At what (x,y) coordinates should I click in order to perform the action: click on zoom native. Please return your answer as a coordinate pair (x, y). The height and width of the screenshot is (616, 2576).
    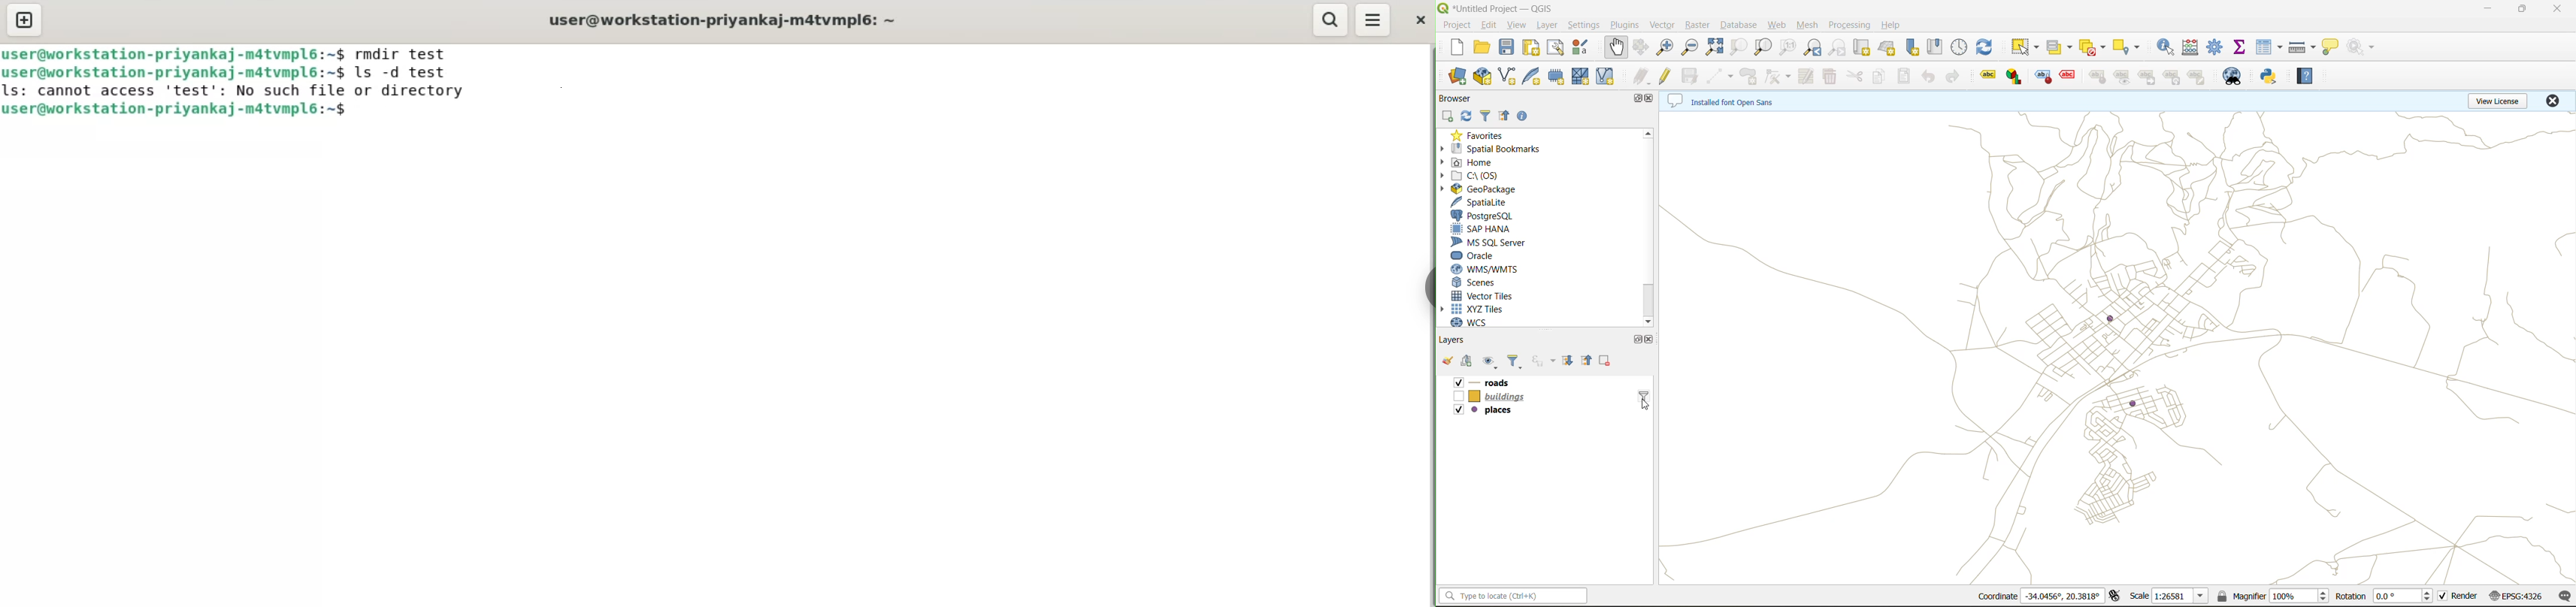
    Looking at the image, I should click on (1792, 47).